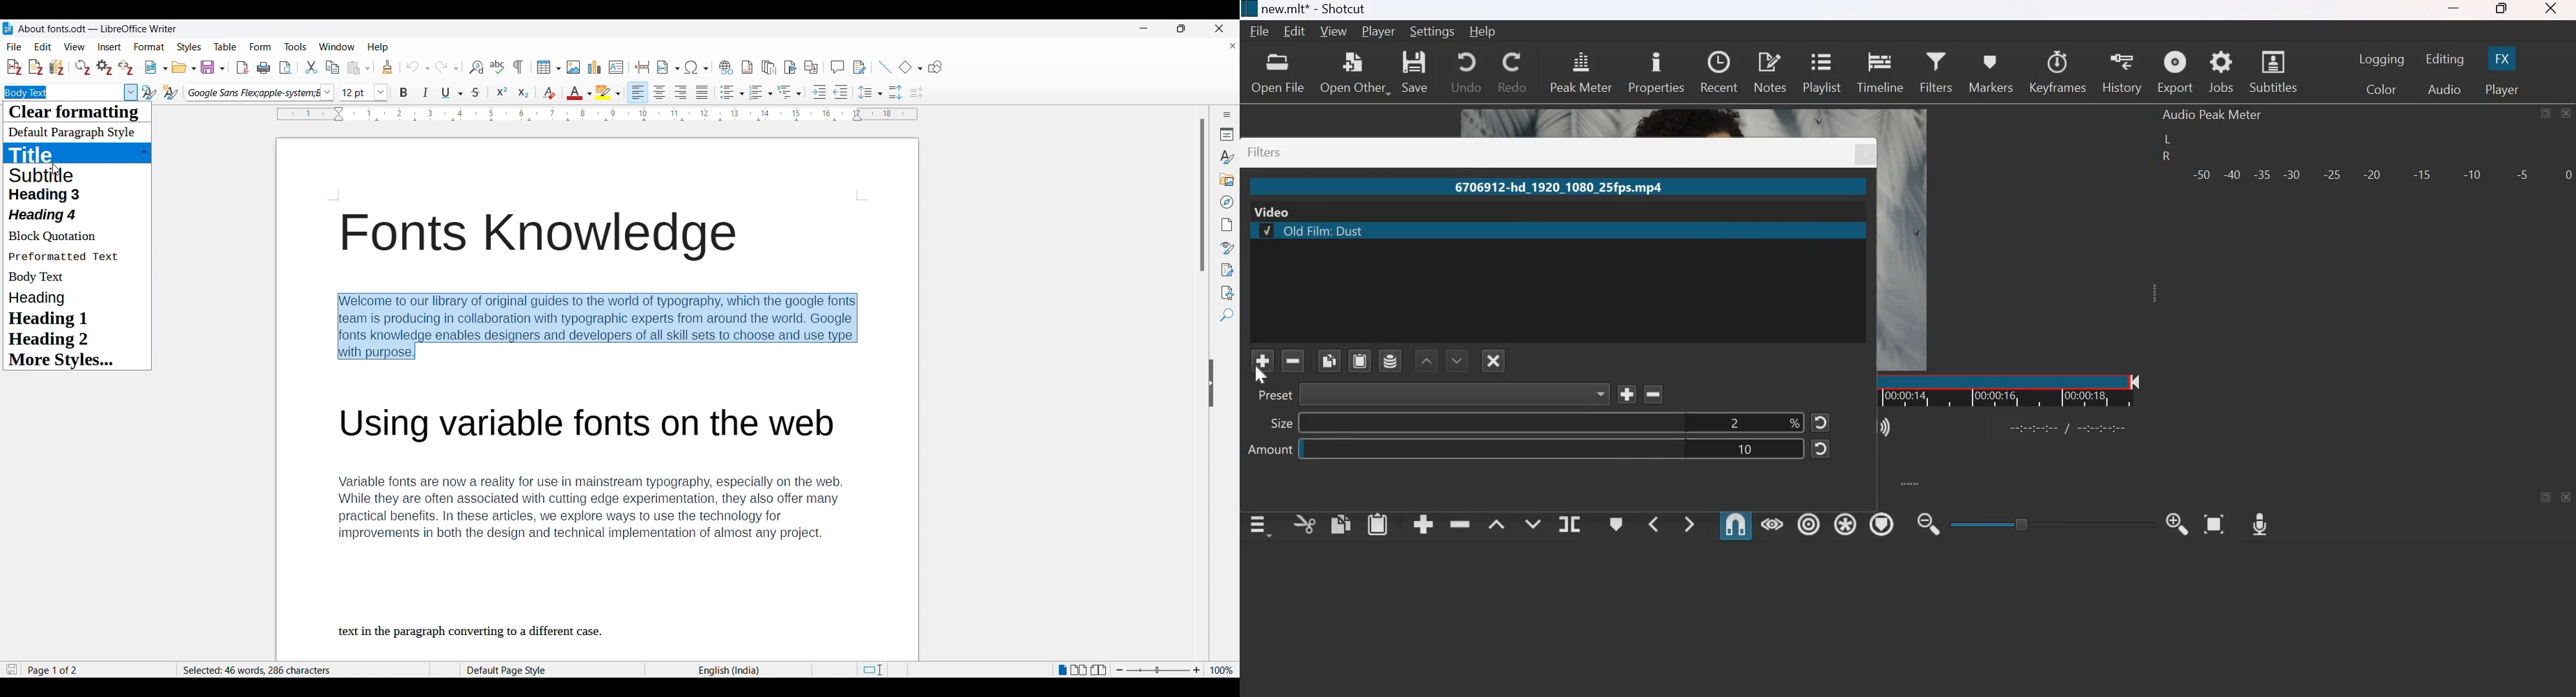 The width and height of the screenshot is (2576, 700). What do you see at coordinates (1821, 450) in the screenshot?
I see `reset to default` at bounding box center [1821, 450].